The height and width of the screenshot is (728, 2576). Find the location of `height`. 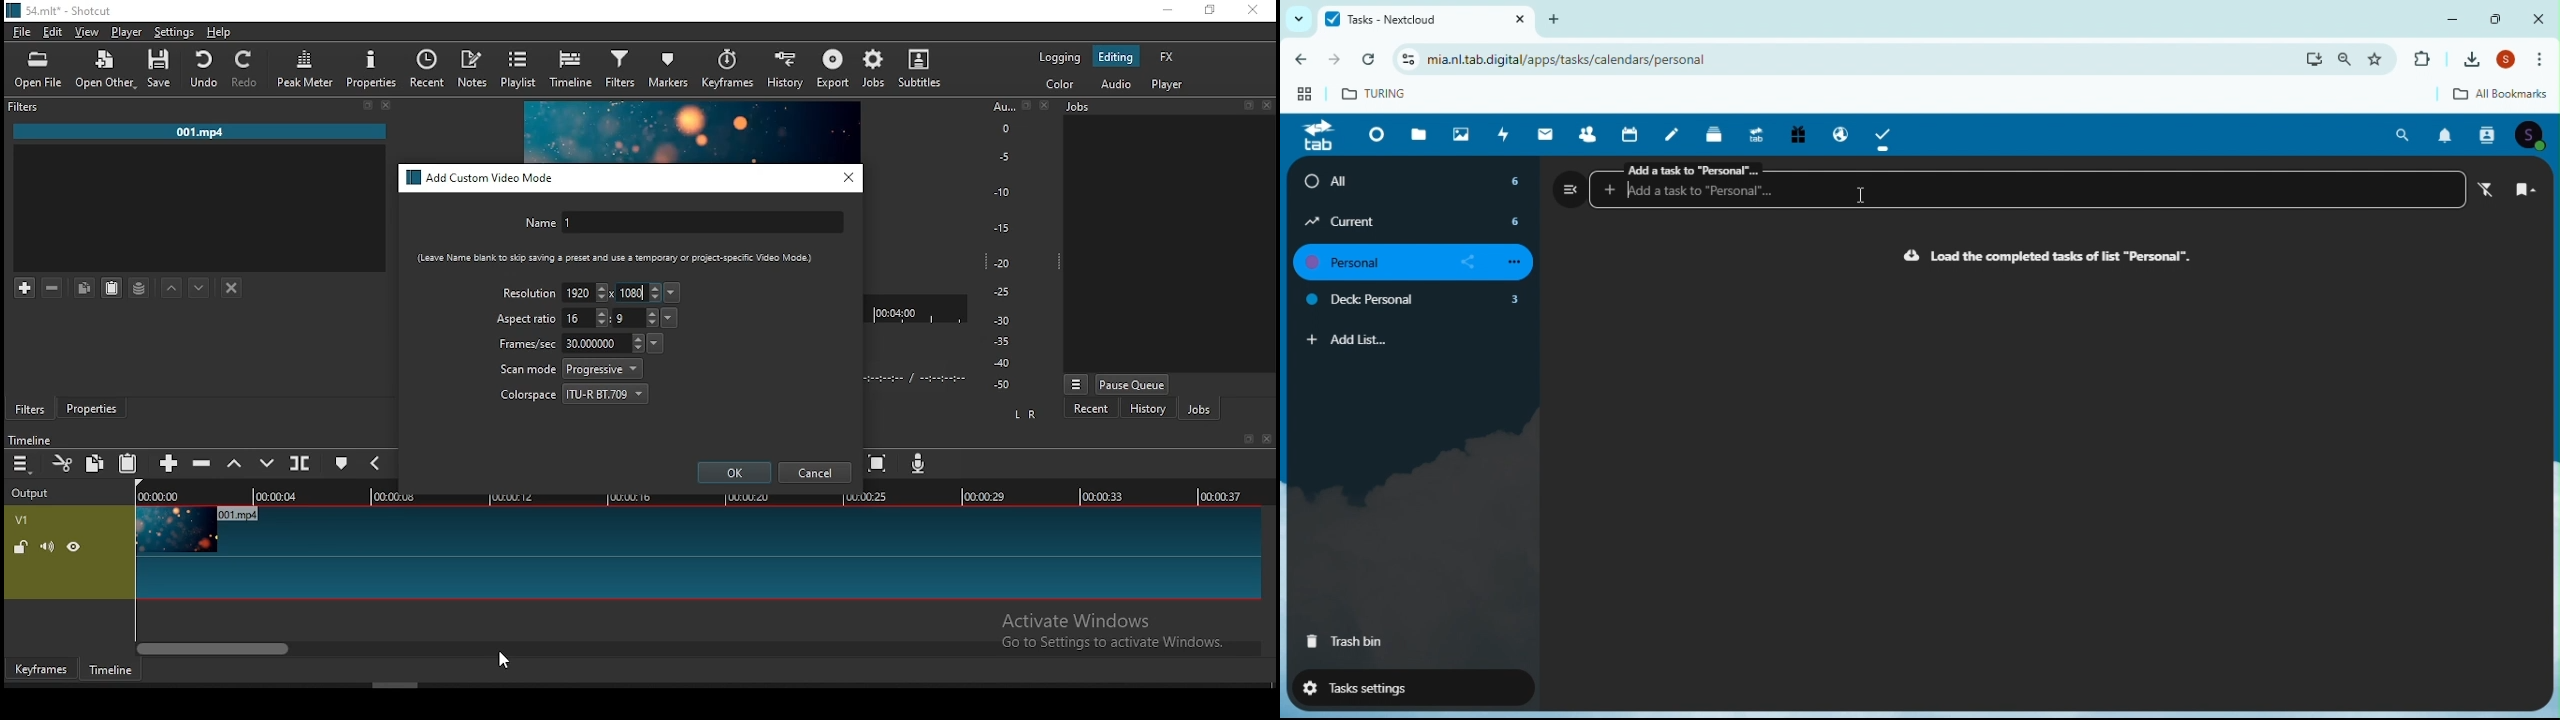

height is located at coordinates (636, 293).